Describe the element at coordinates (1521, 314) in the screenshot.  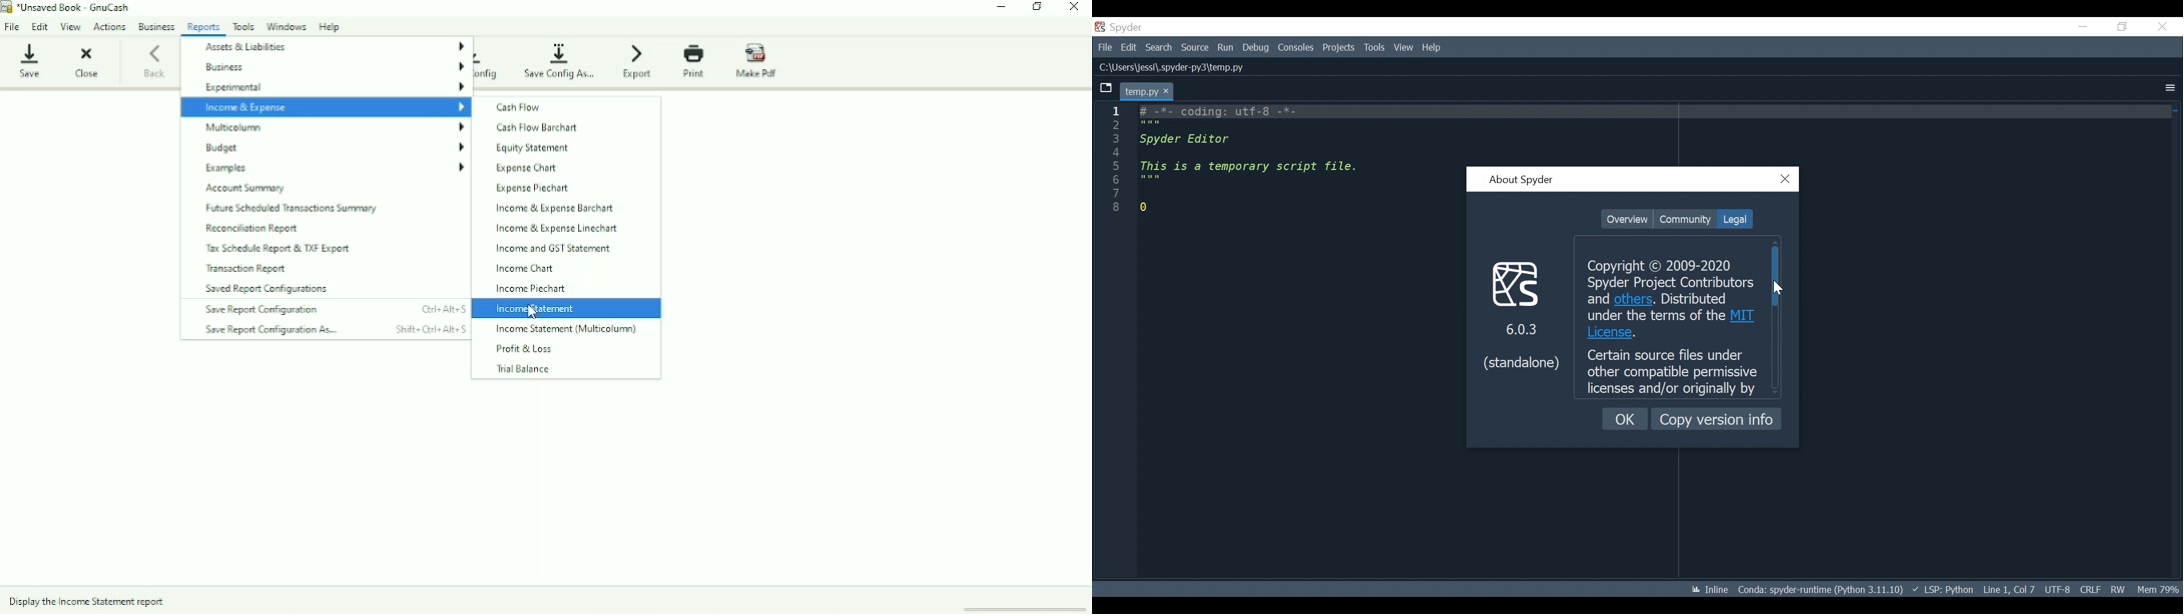
I see `6.0.3 (standalone)` at that location.